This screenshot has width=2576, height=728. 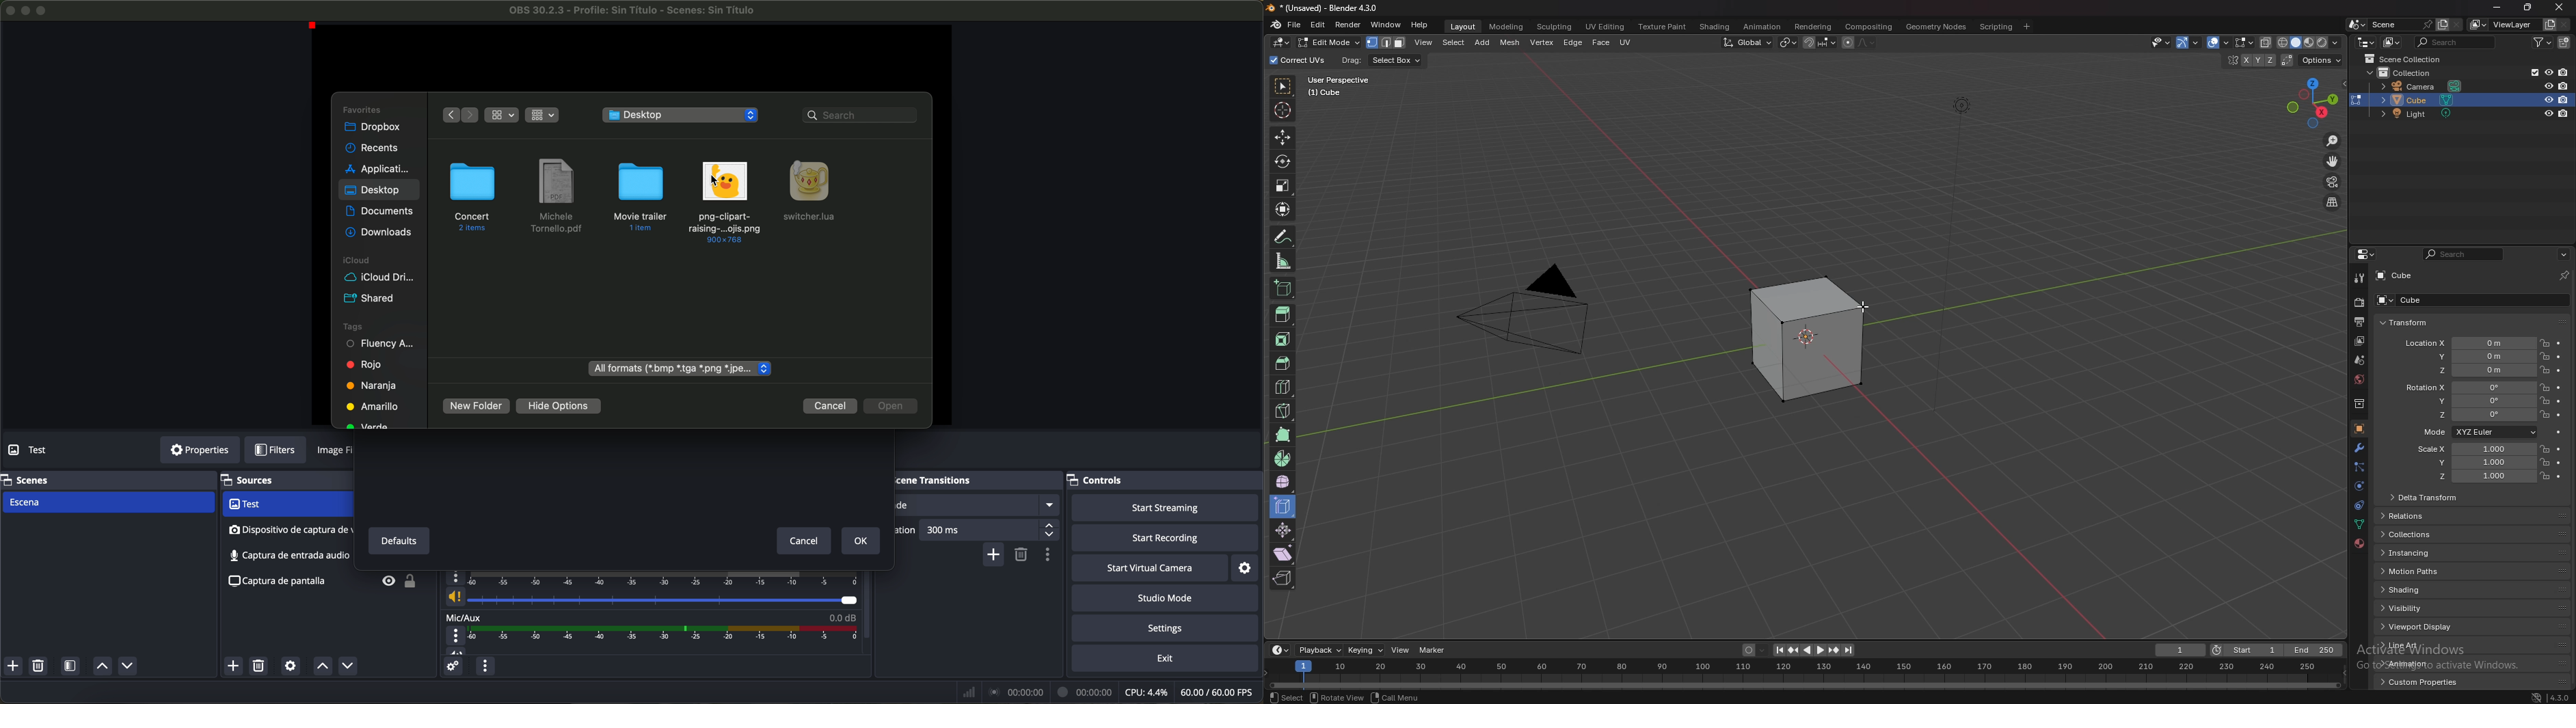 What do you see at coordinates (1606, 27) in the screenshot?
I see `uv editing` at bounding box center [1606, 27].